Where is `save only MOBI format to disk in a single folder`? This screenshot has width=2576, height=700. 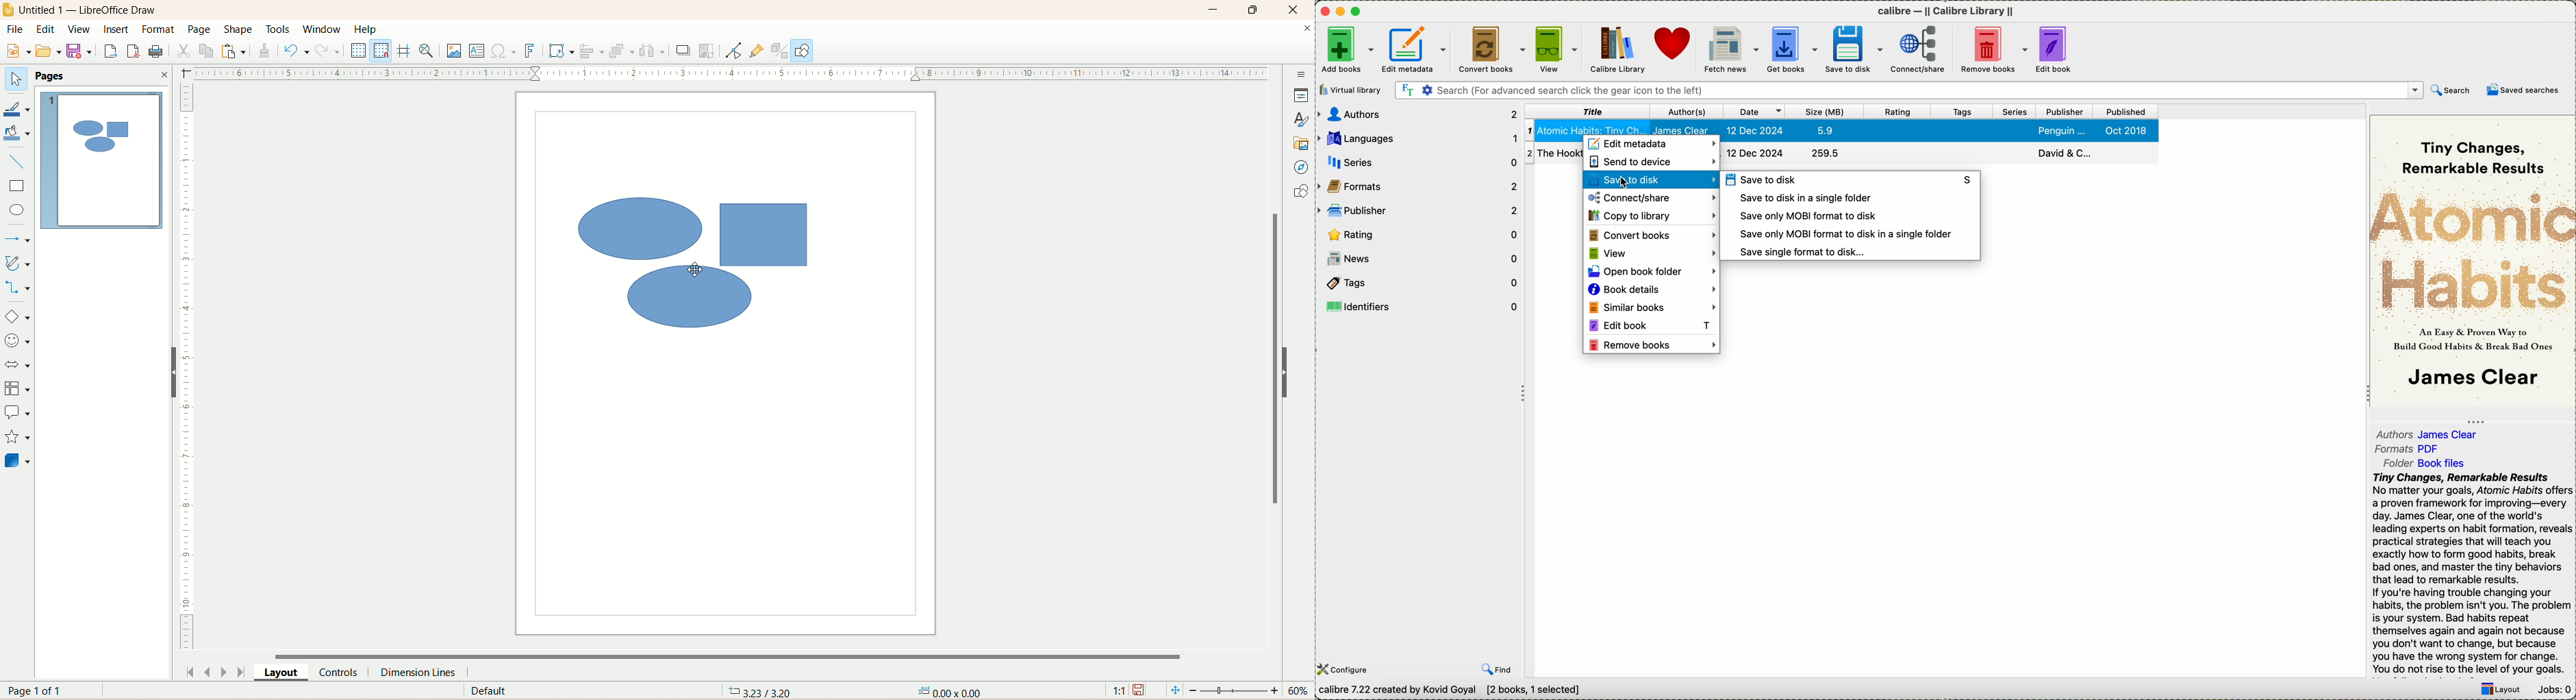
save only MOBI format to disk in a single folder is located at coordinates (1845, 234).